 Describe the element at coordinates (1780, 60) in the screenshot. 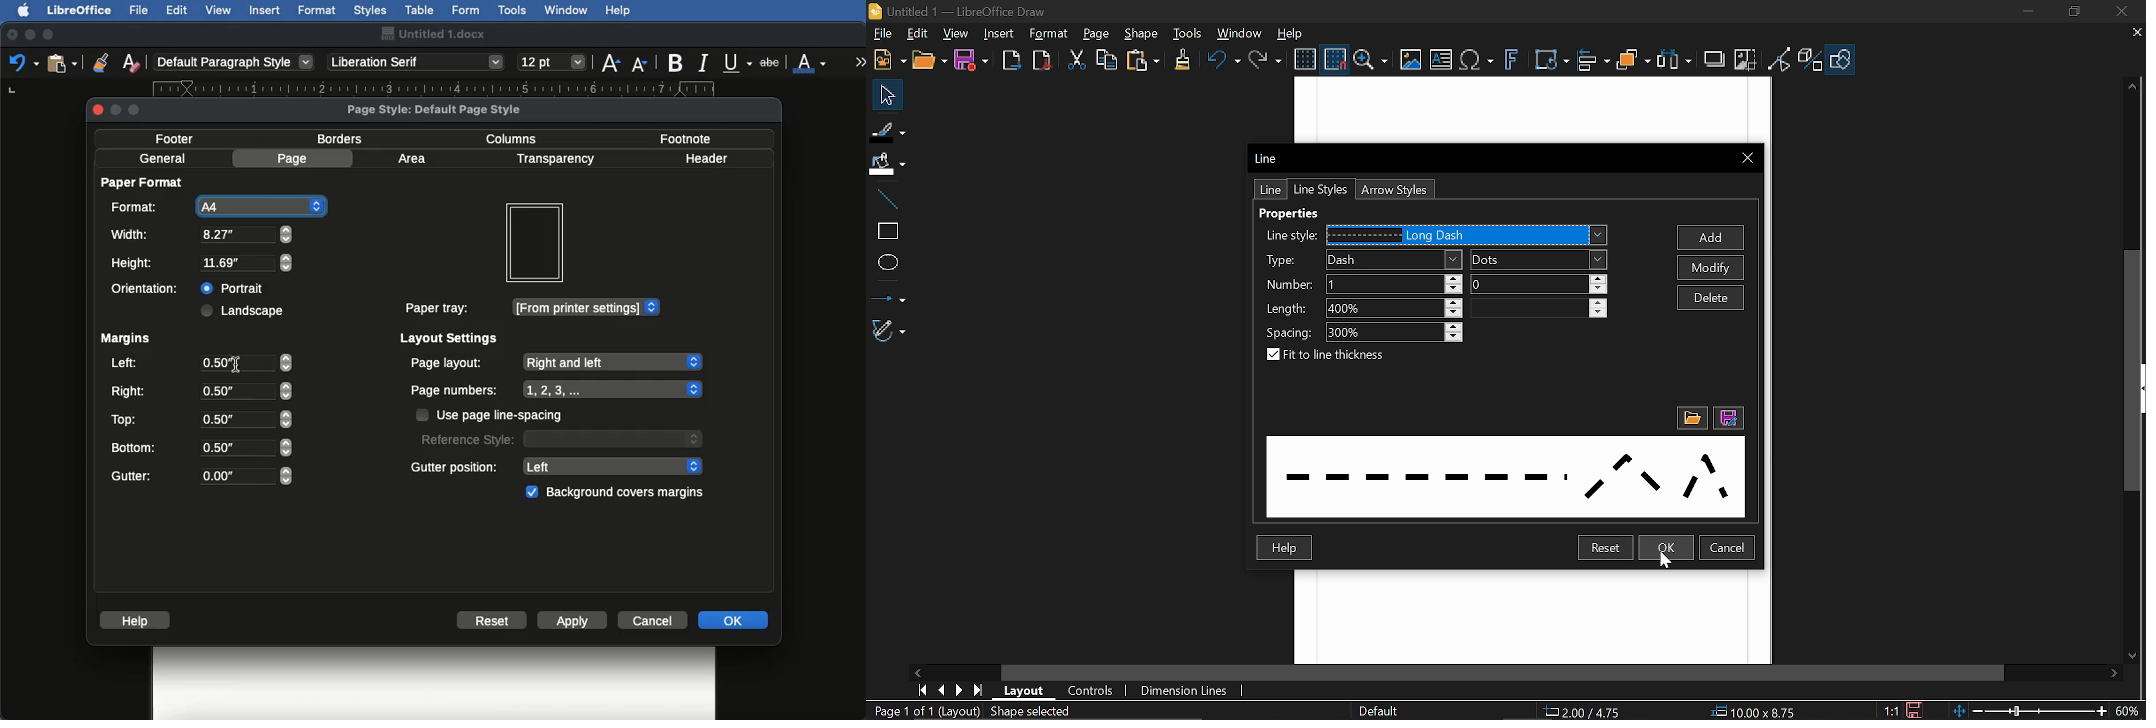

I see `Toggle point of view` at that location.